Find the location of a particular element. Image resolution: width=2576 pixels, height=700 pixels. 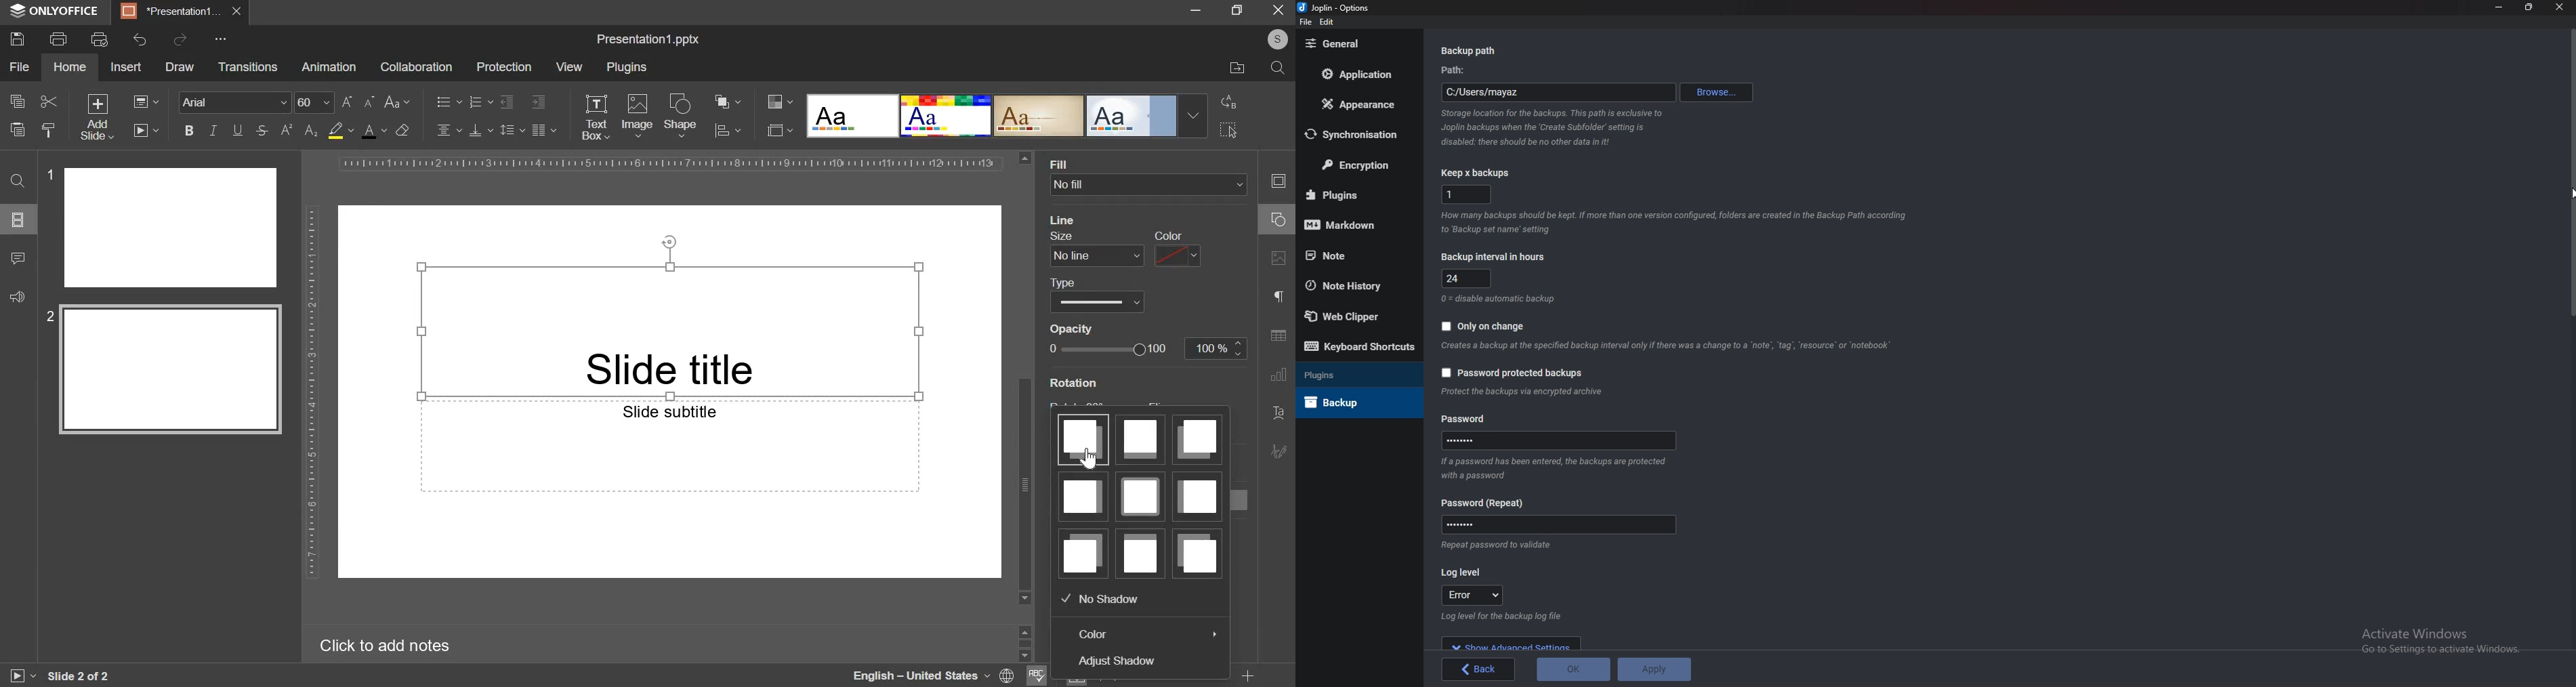

line is located at coordinates (1064, 220).